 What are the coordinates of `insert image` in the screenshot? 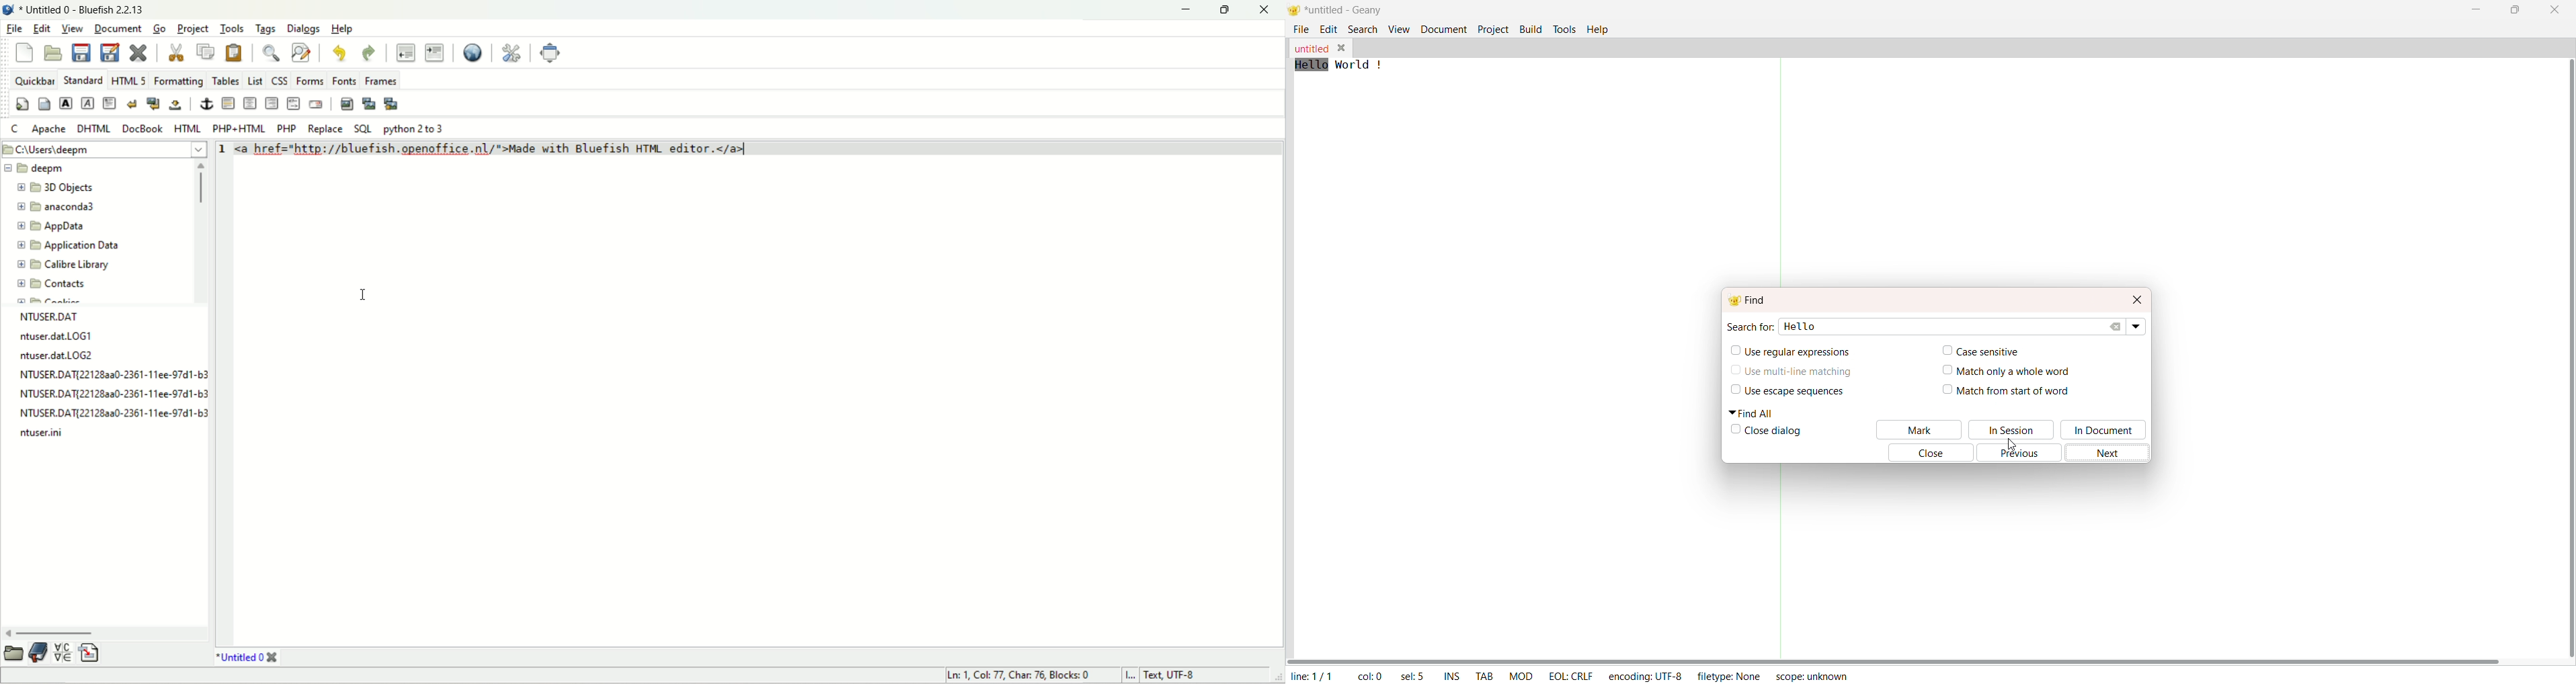 It's located at (347, 104).